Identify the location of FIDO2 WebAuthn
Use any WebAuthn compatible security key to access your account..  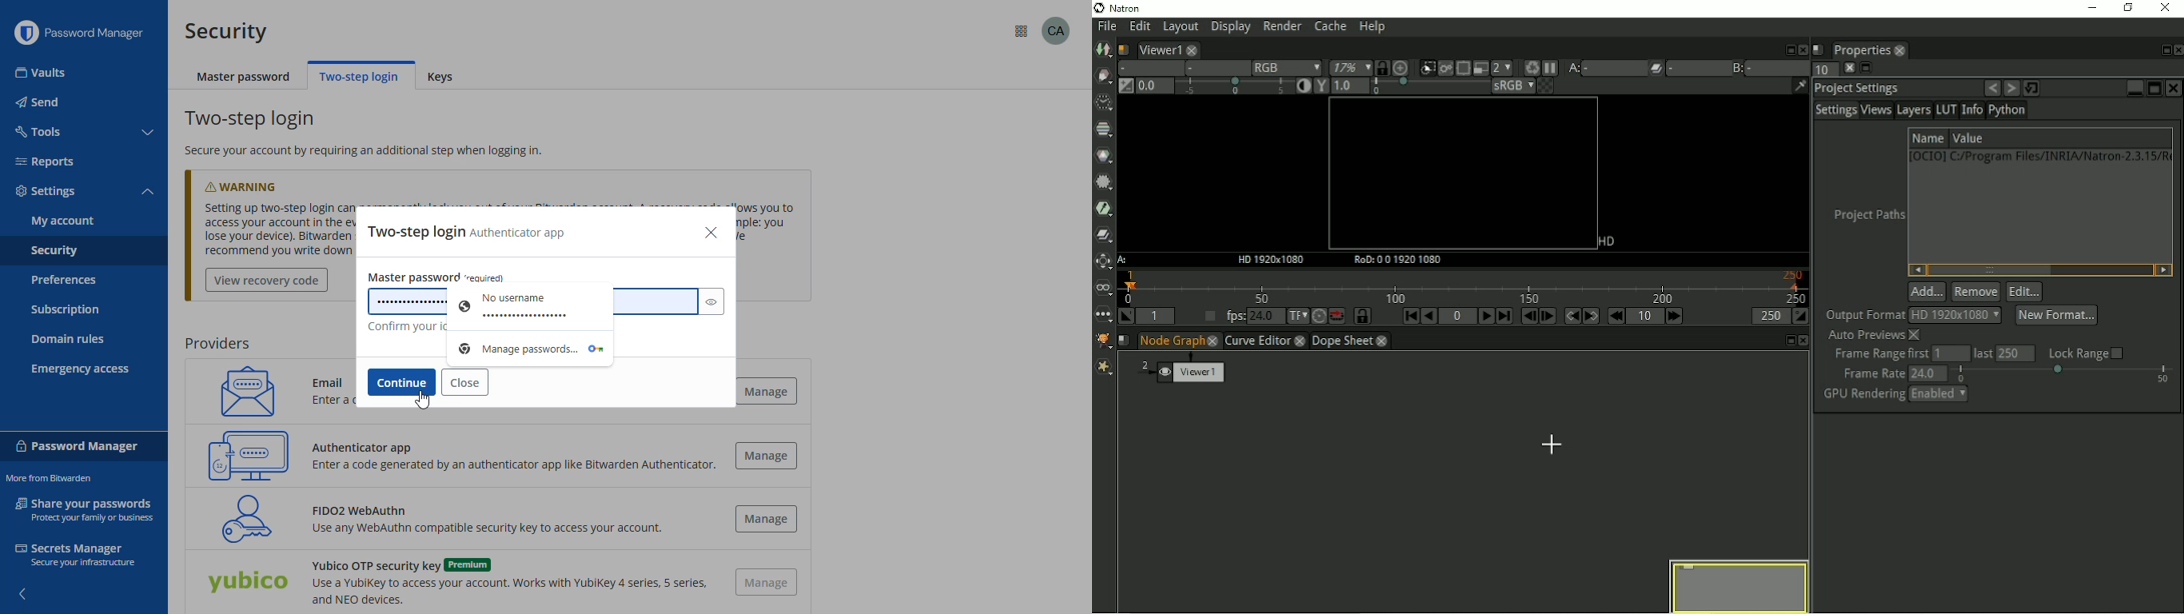
(492, 523).